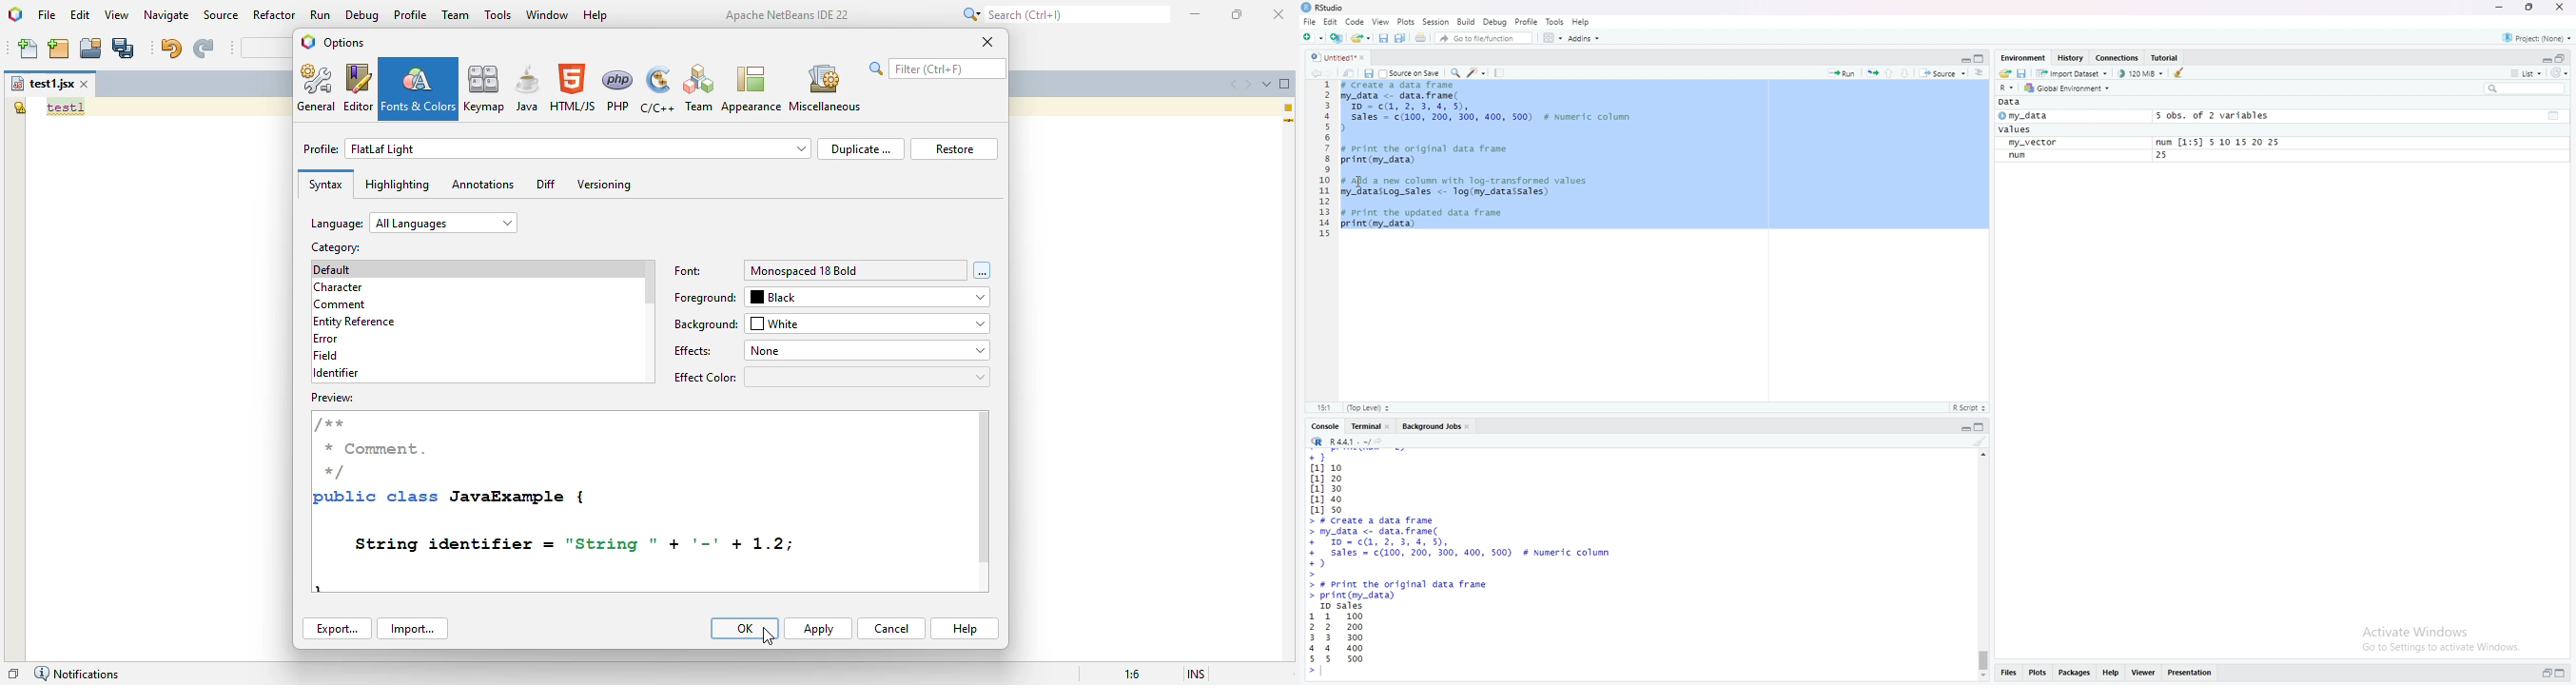 This screenshot has height=700, width=2576. What do you see at coordinates (1308, 675) in the screenshot?
I see `prompt cursor` at bounding box center [1308, 675].